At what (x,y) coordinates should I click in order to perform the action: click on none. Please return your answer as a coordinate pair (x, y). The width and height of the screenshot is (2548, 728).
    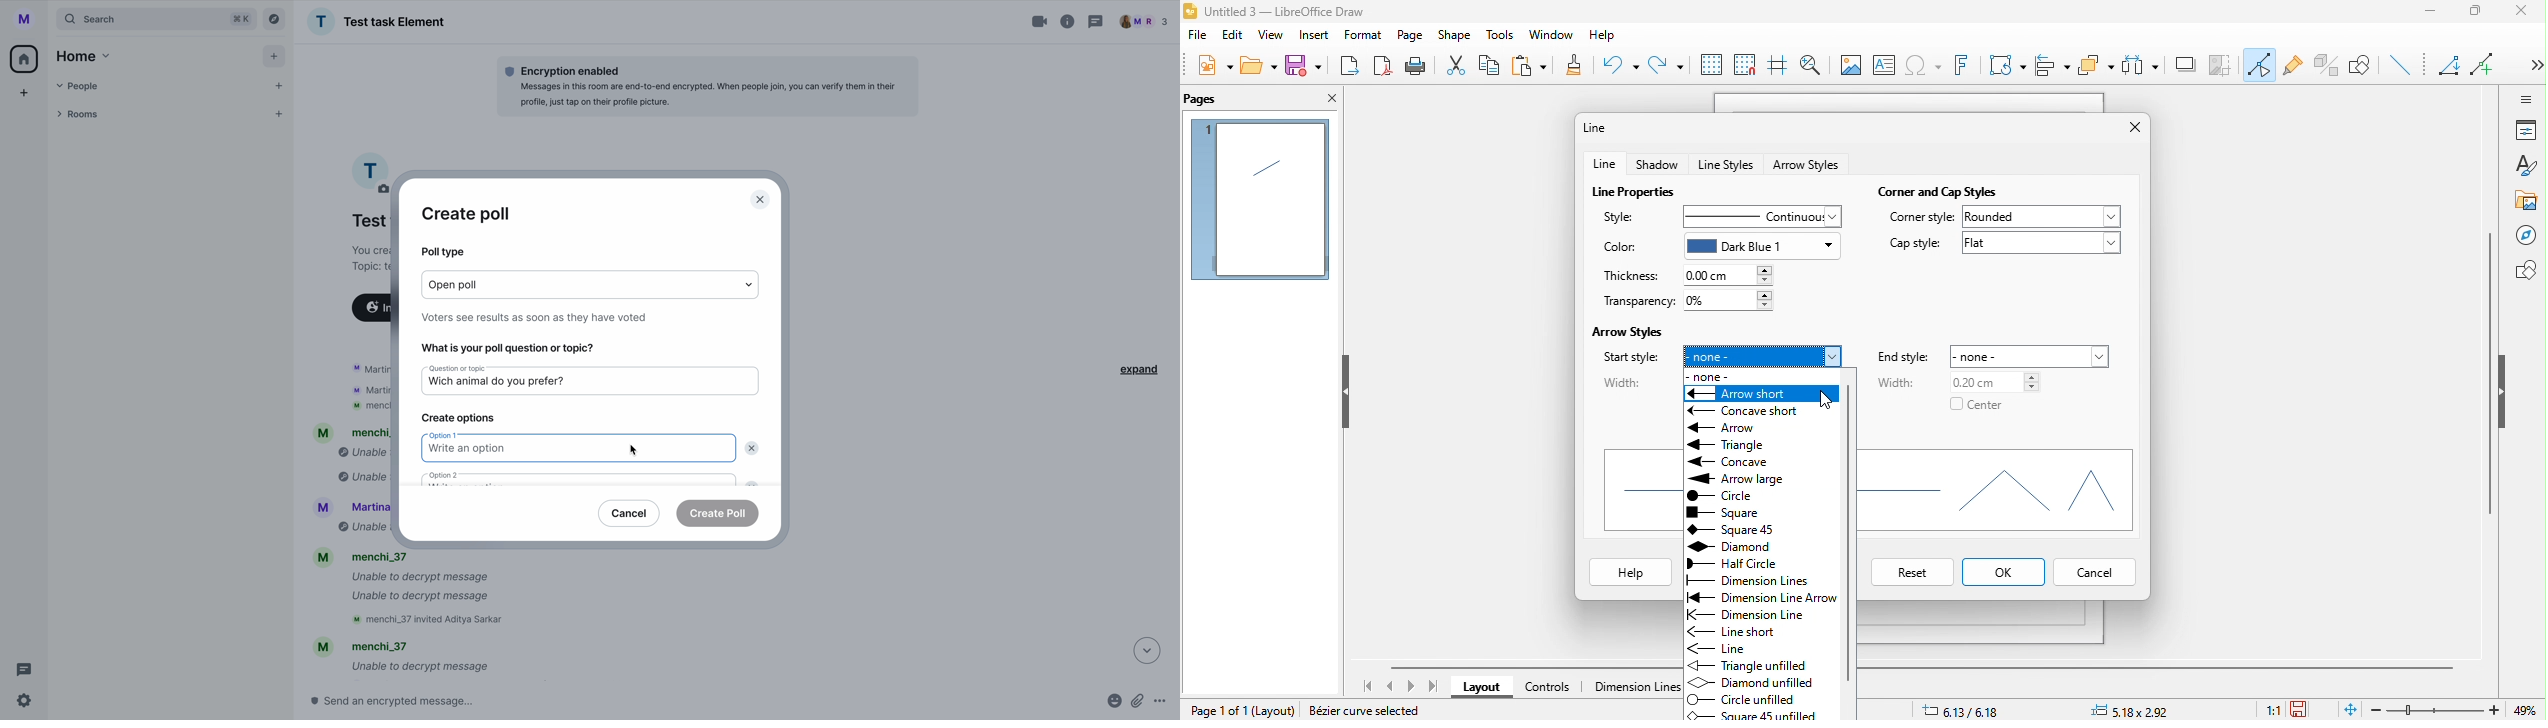
    Looking at the image, I should click on (1764, 351).